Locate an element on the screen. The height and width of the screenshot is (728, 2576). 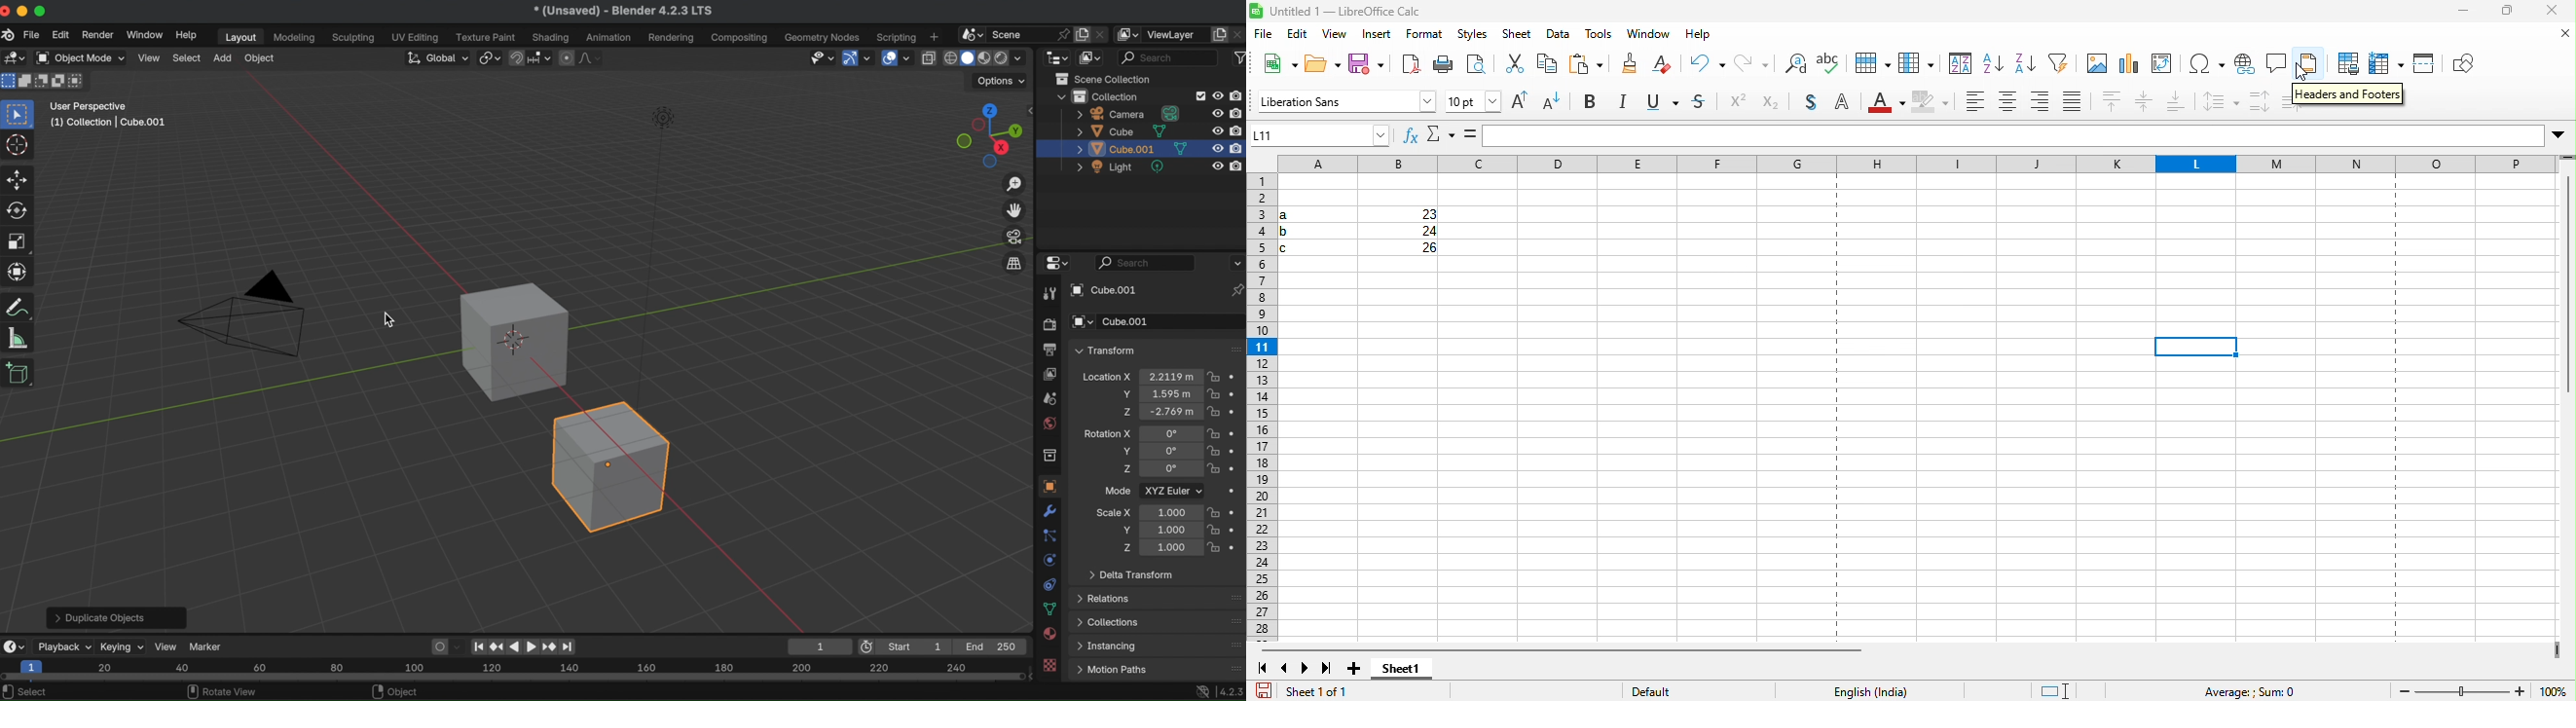
file is located at coordinates (31, 35).